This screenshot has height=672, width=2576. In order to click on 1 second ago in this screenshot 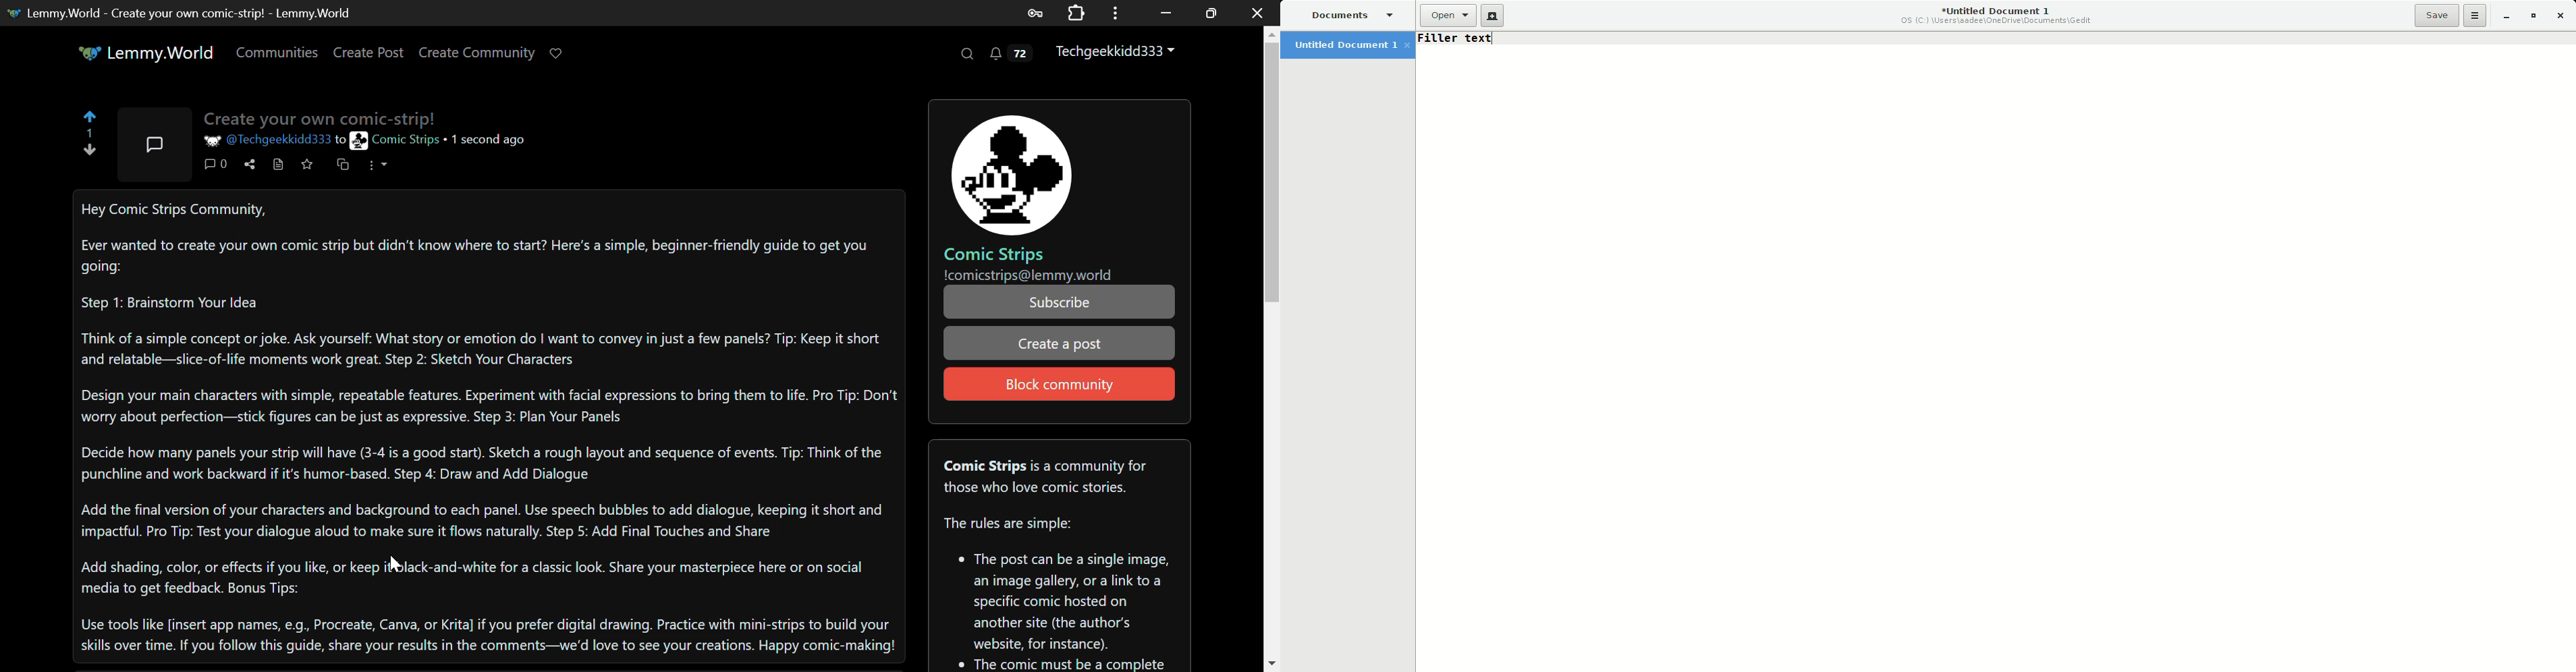, I will do `click(488, 139)`.